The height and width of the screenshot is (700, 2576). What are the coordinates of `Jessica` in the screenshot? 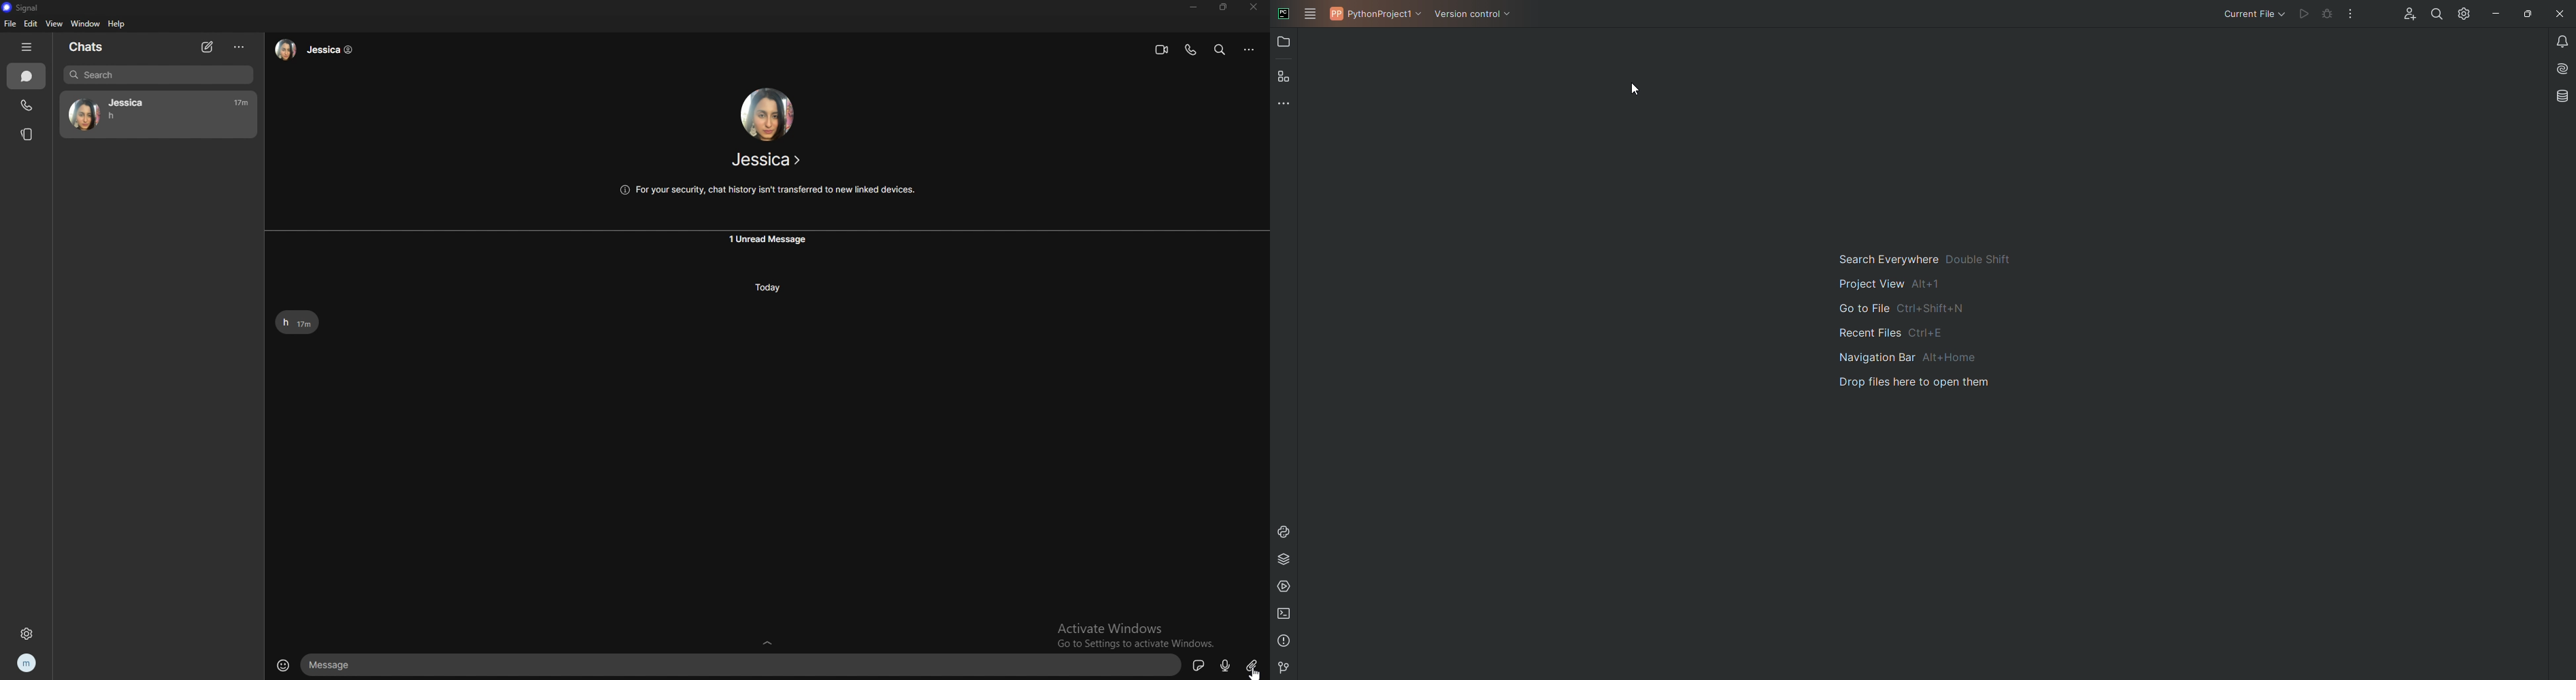 It's located at (125, 101).